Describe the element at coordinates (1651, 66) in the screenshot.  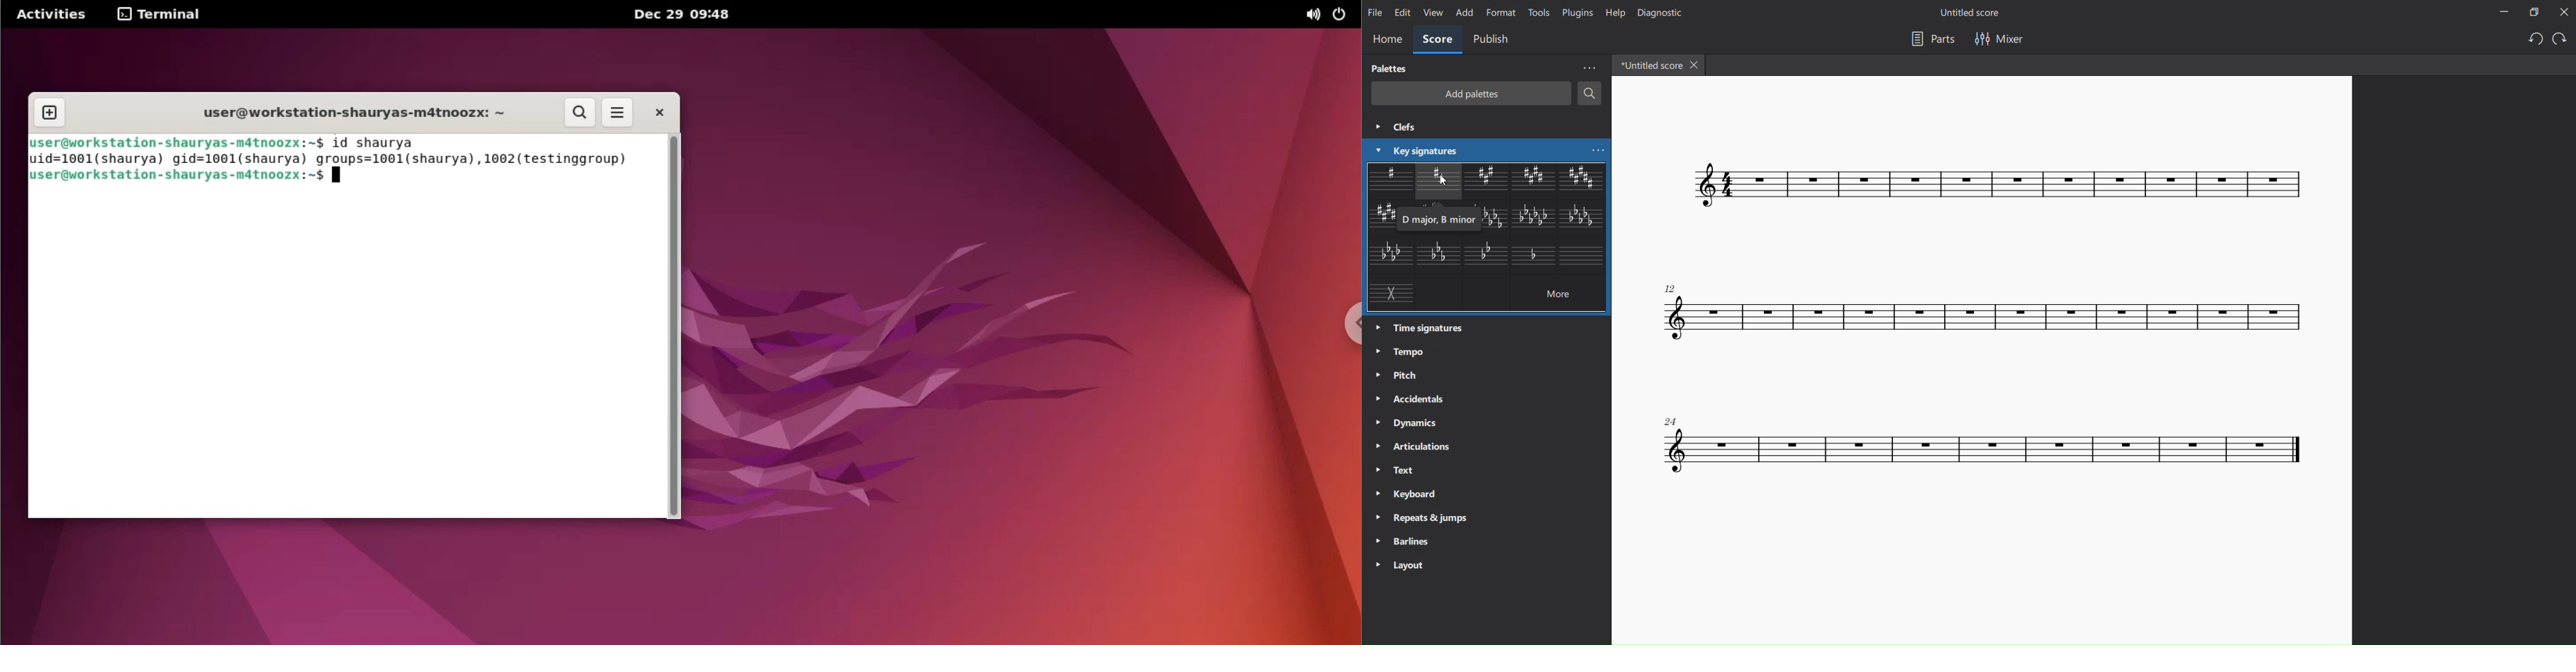
I see `tab name` at that location.